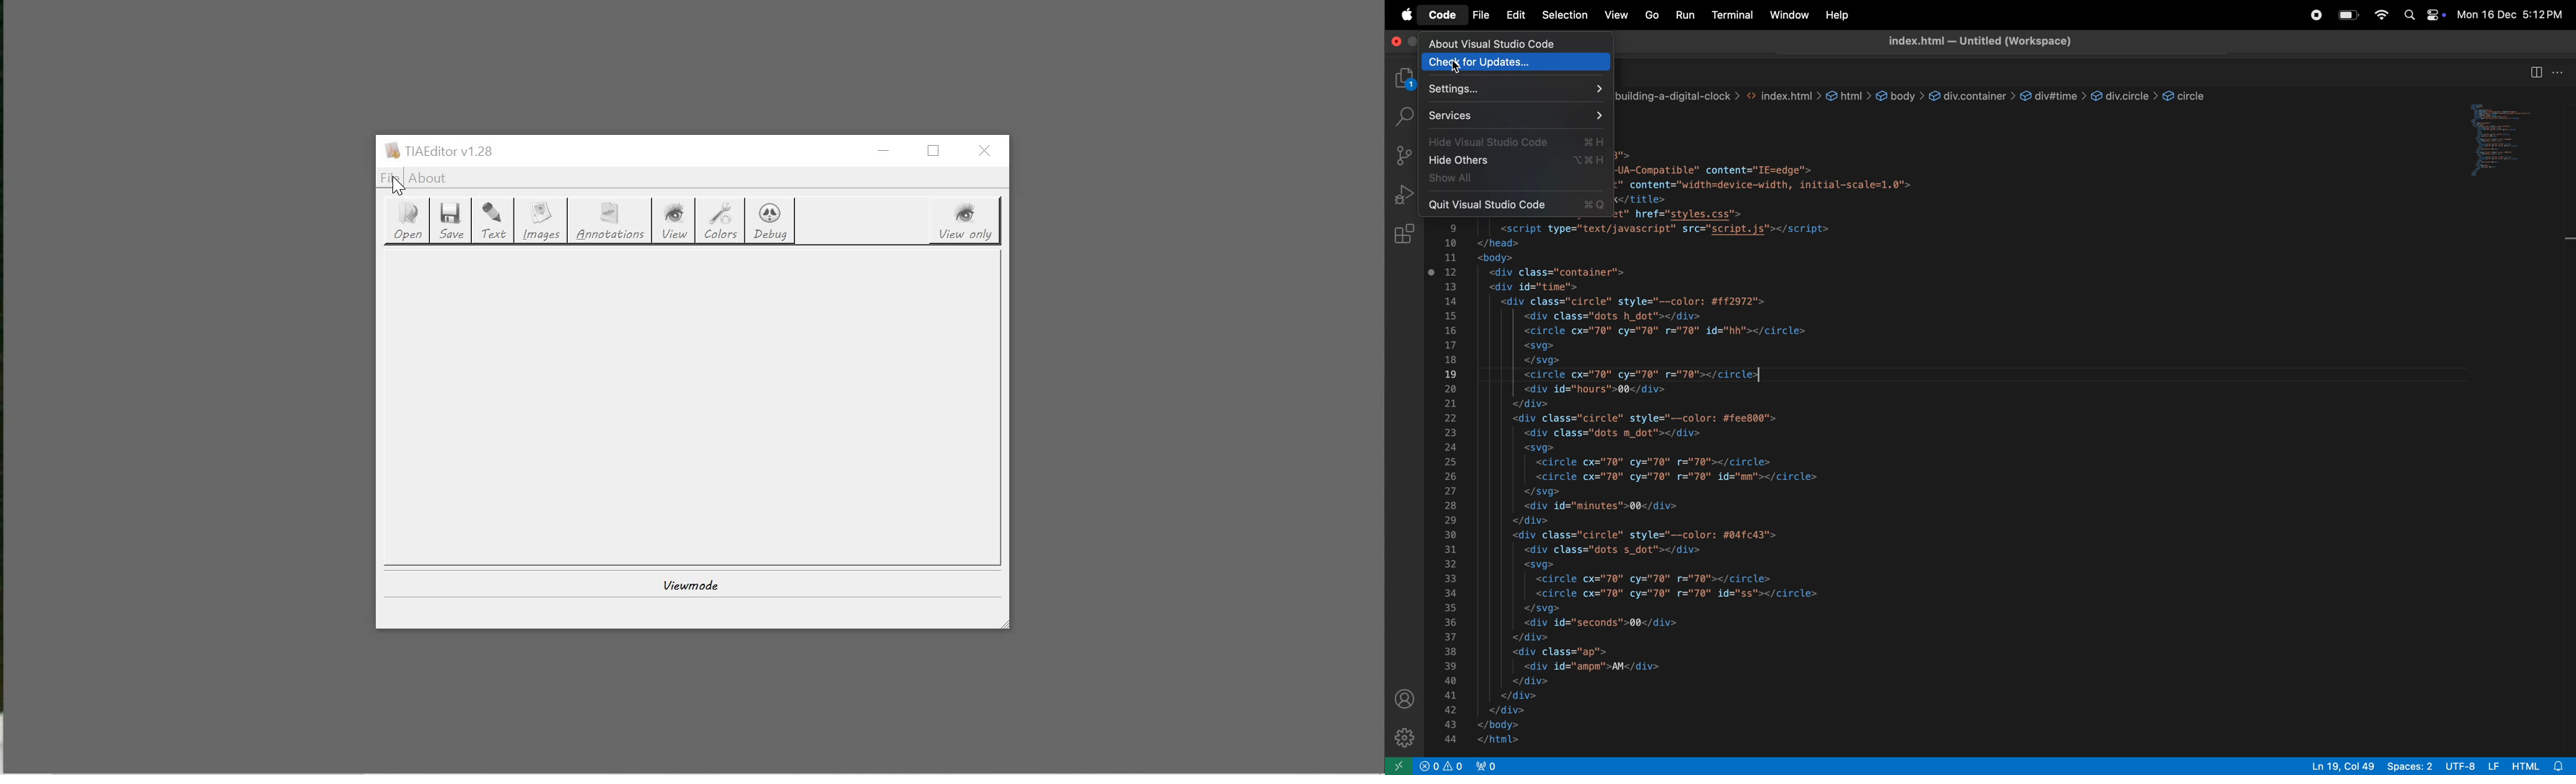 The image size is (2576, 784). I want to click on <svg>, so click(1544, 565).